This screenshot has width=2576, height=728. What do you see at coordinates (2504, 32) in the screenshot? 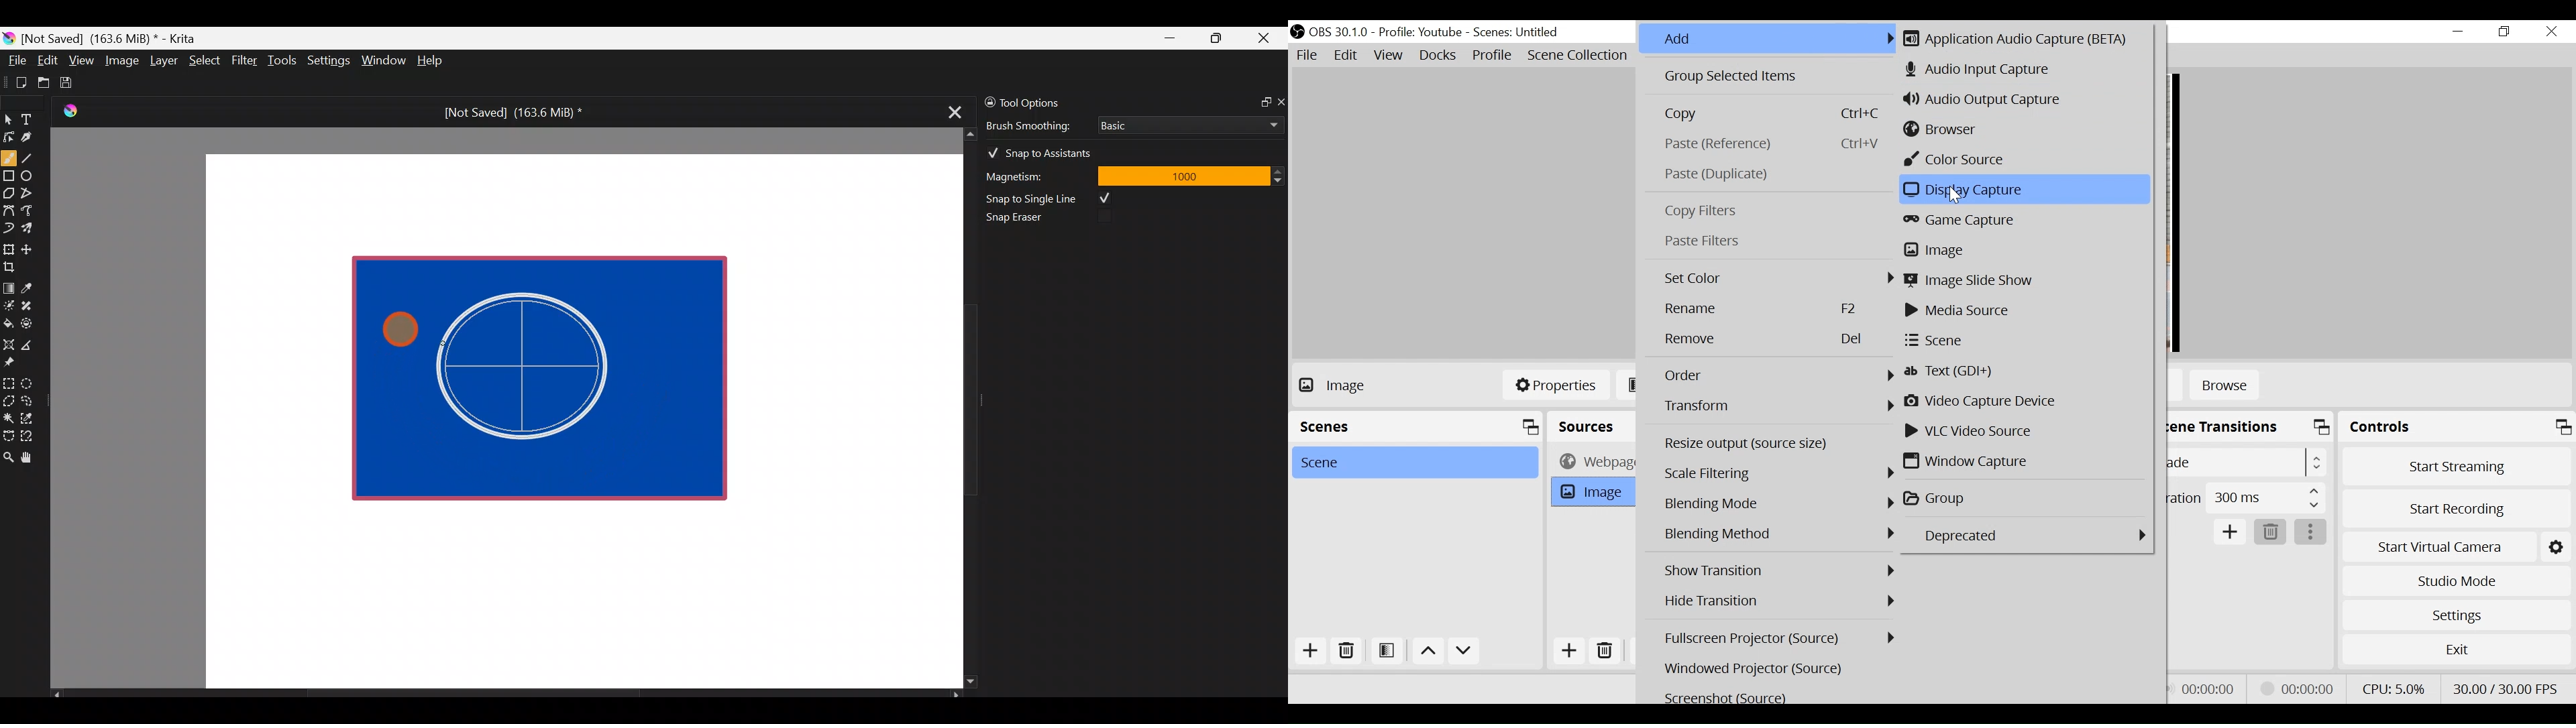
I see `Restore` at bounding box center [2504, 32].